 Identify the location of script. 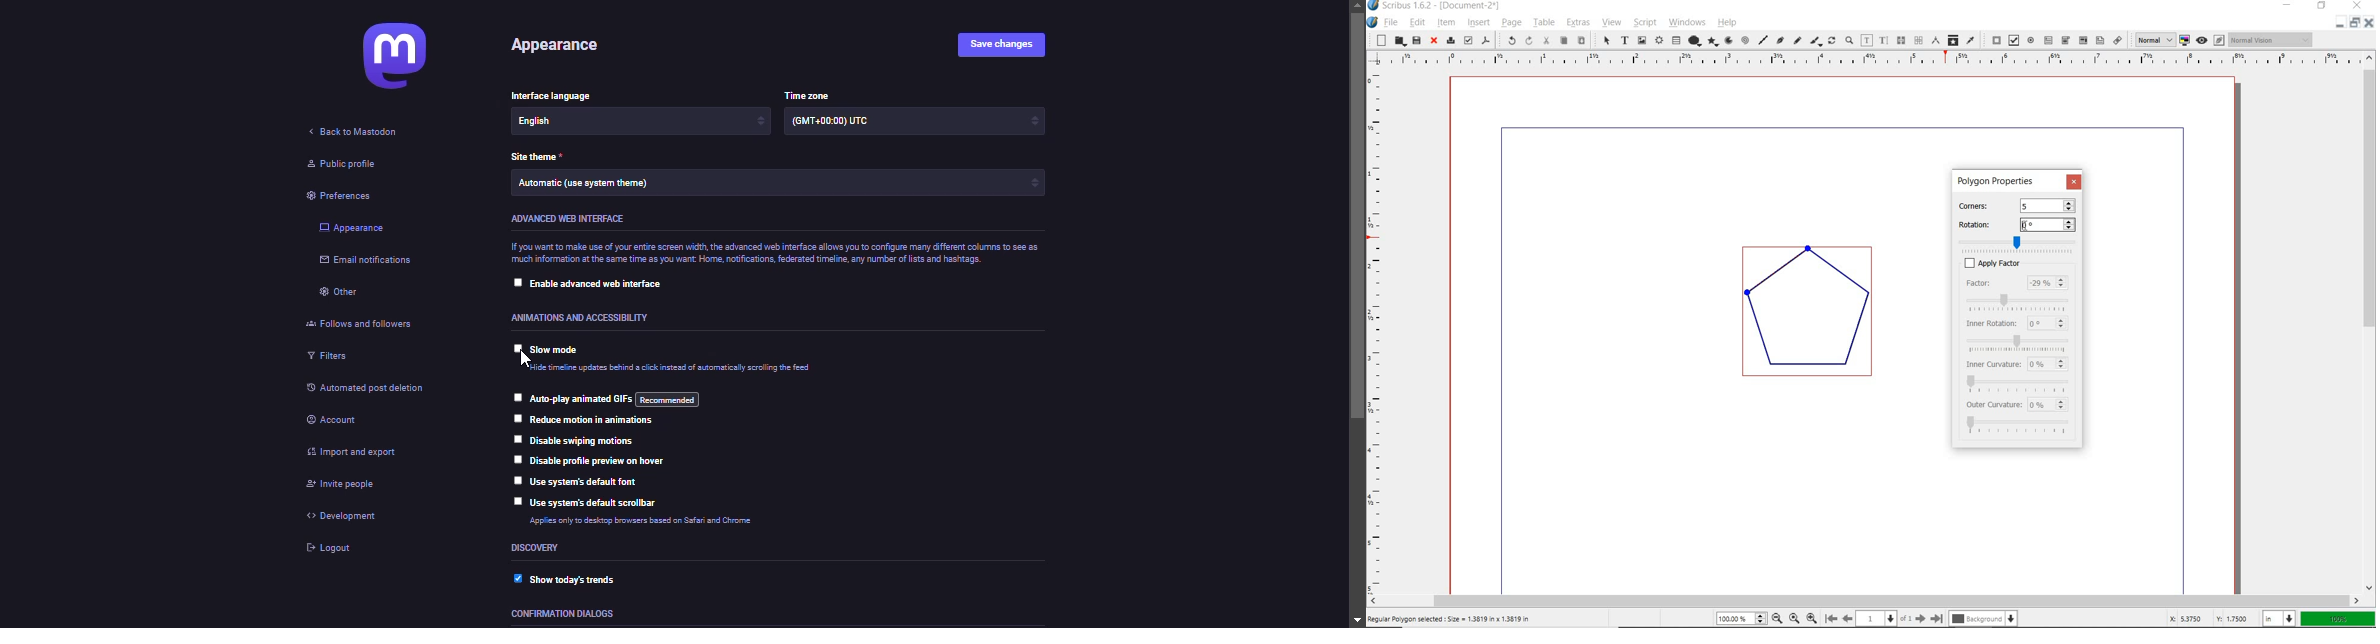
(1644, 23).